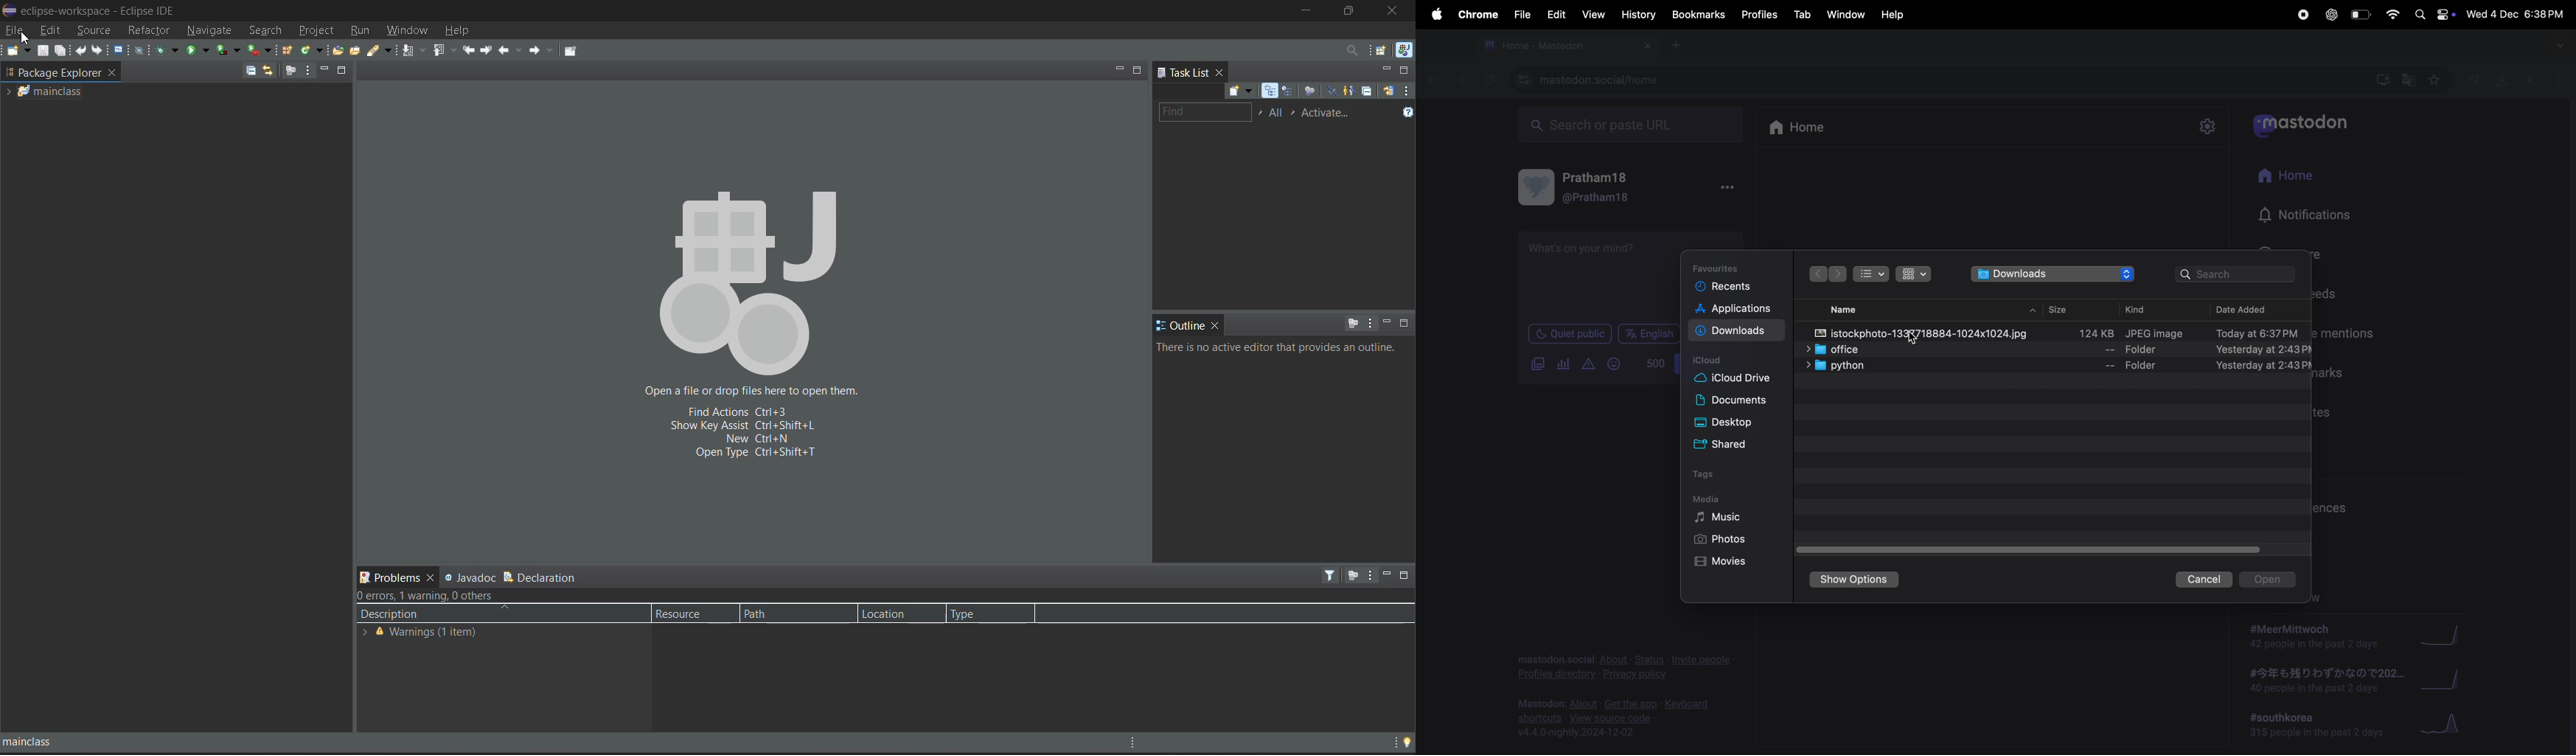  Describe the element at coordinates (1351, 11) in the screenshot. I see `maximize` at that location.